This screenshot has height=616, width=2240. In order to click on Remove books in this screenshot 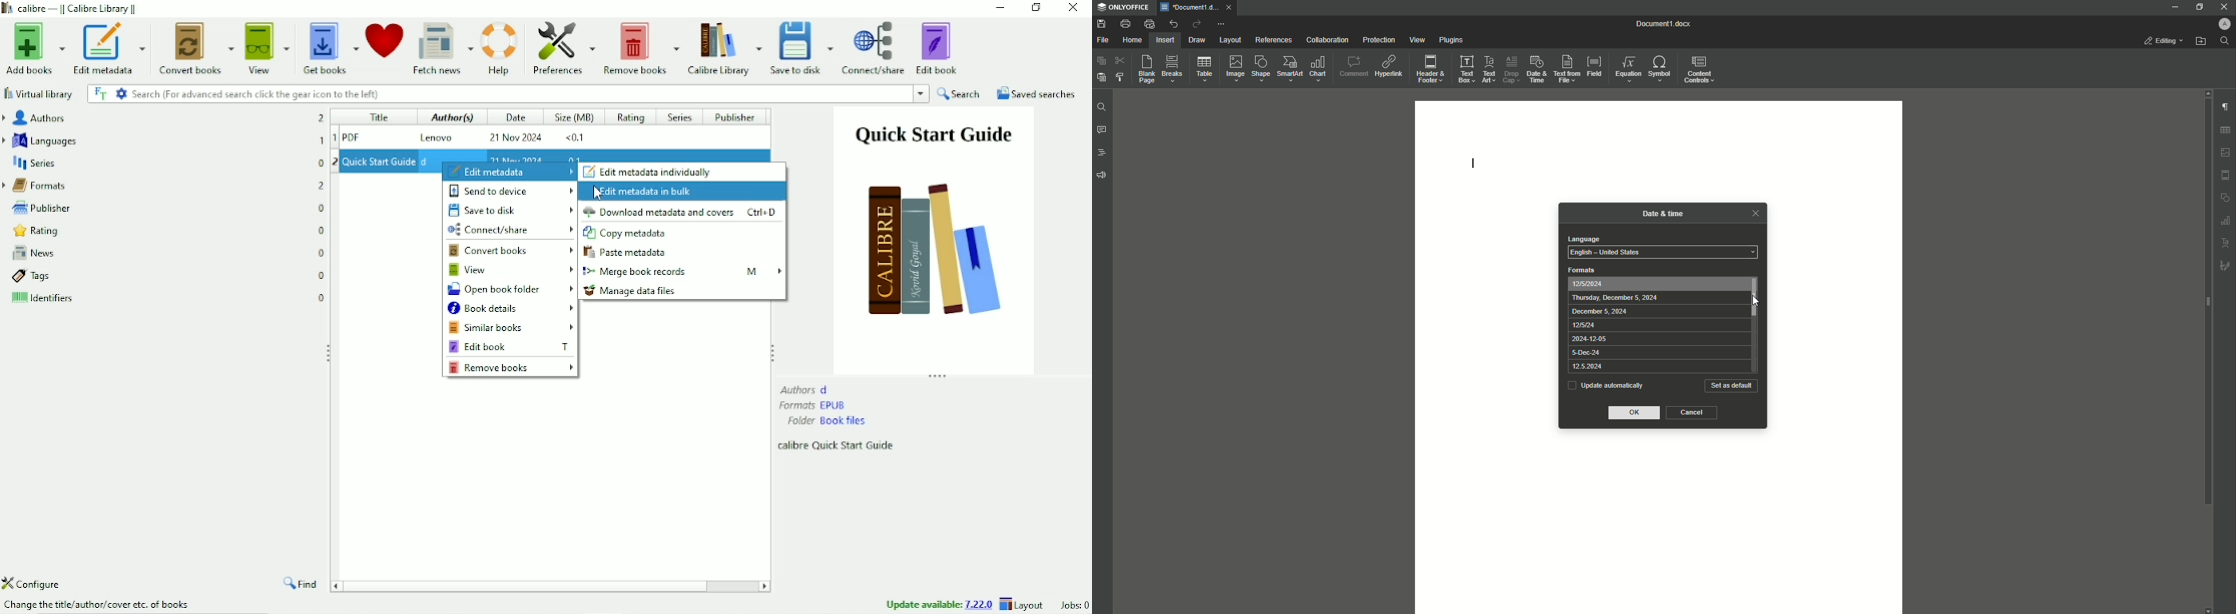, I will do `click(640, 47)`.